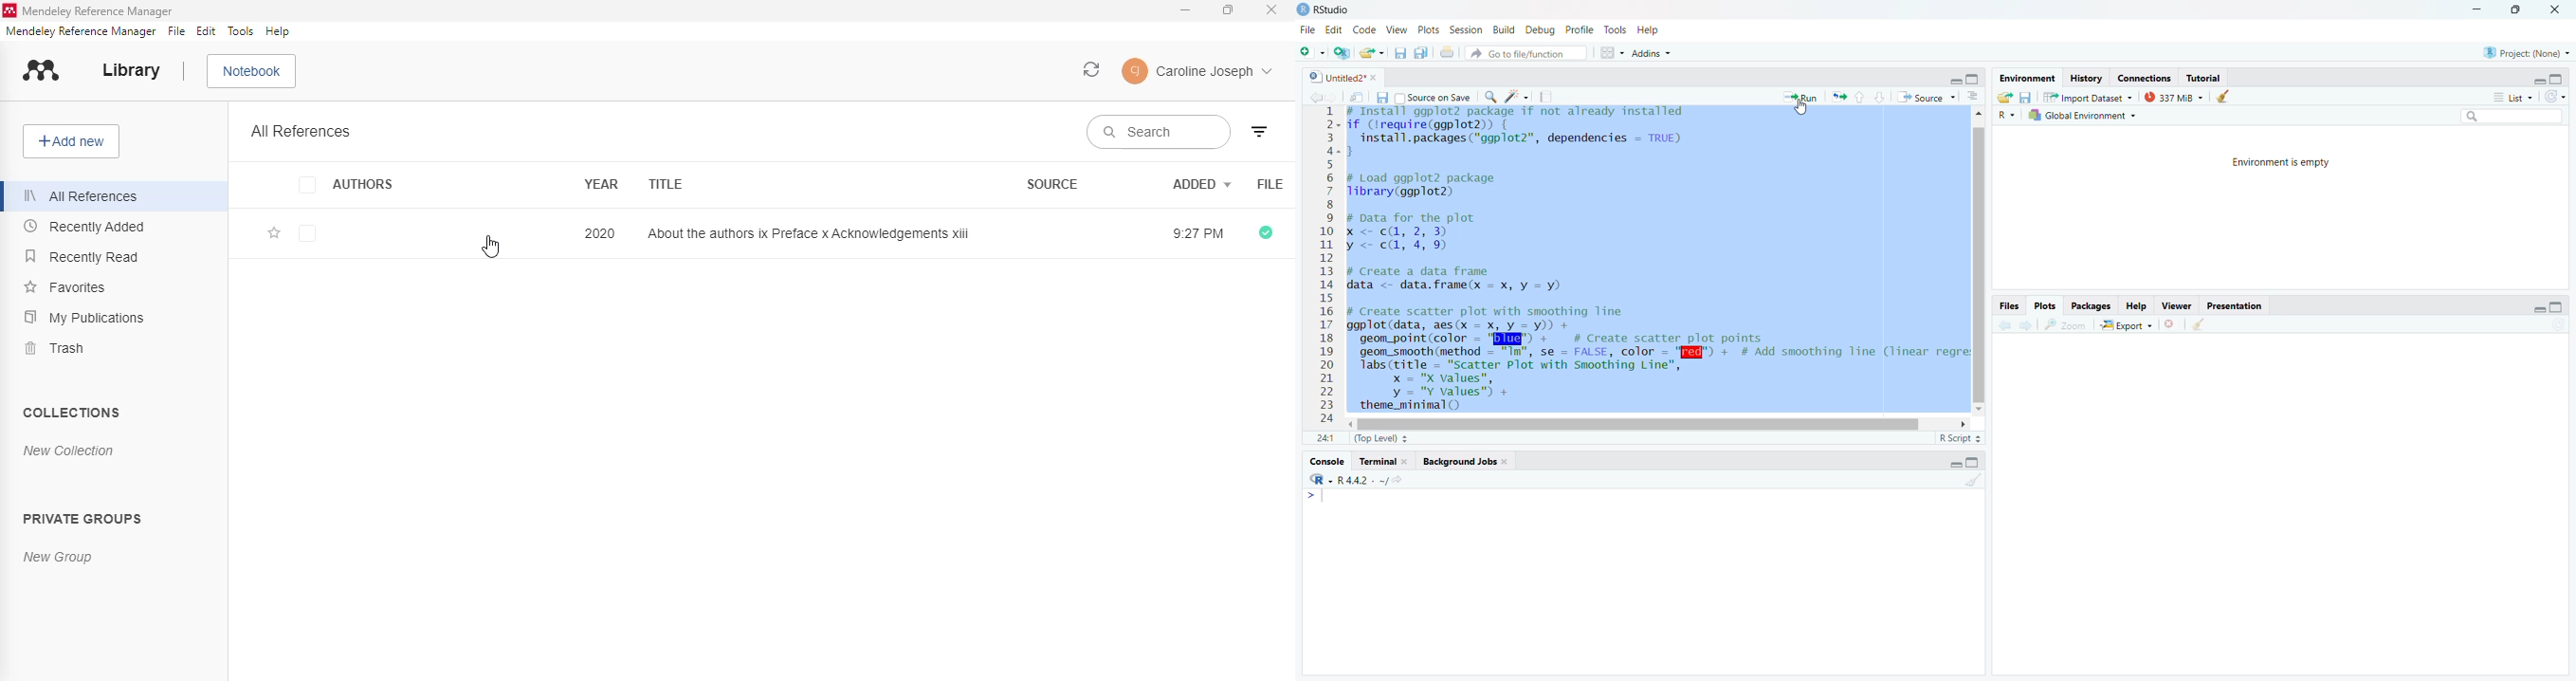 This screenshot has height=700, width=2576. Describe the element at coordinates (1324, 464) in the screenshot. I see `Console` at that location.